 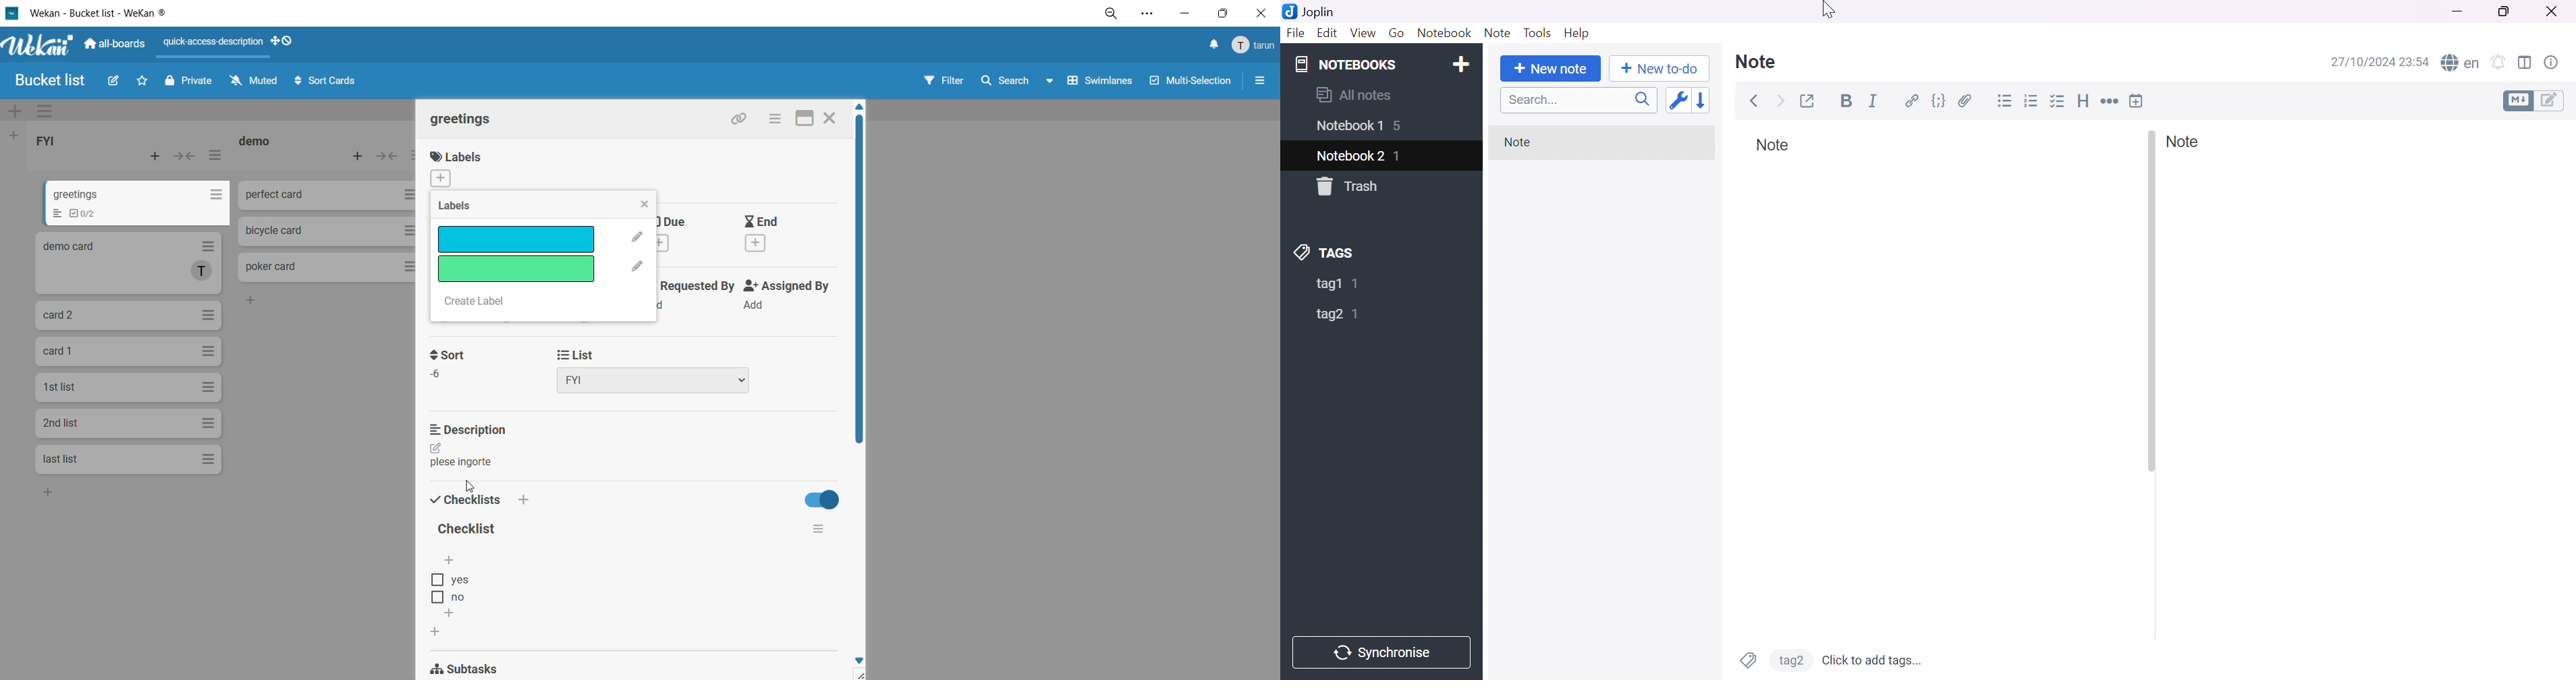 What do you see at coordinates (1398, 125) in the screenshot?
I see `5` at bounding box center [1398, 125].